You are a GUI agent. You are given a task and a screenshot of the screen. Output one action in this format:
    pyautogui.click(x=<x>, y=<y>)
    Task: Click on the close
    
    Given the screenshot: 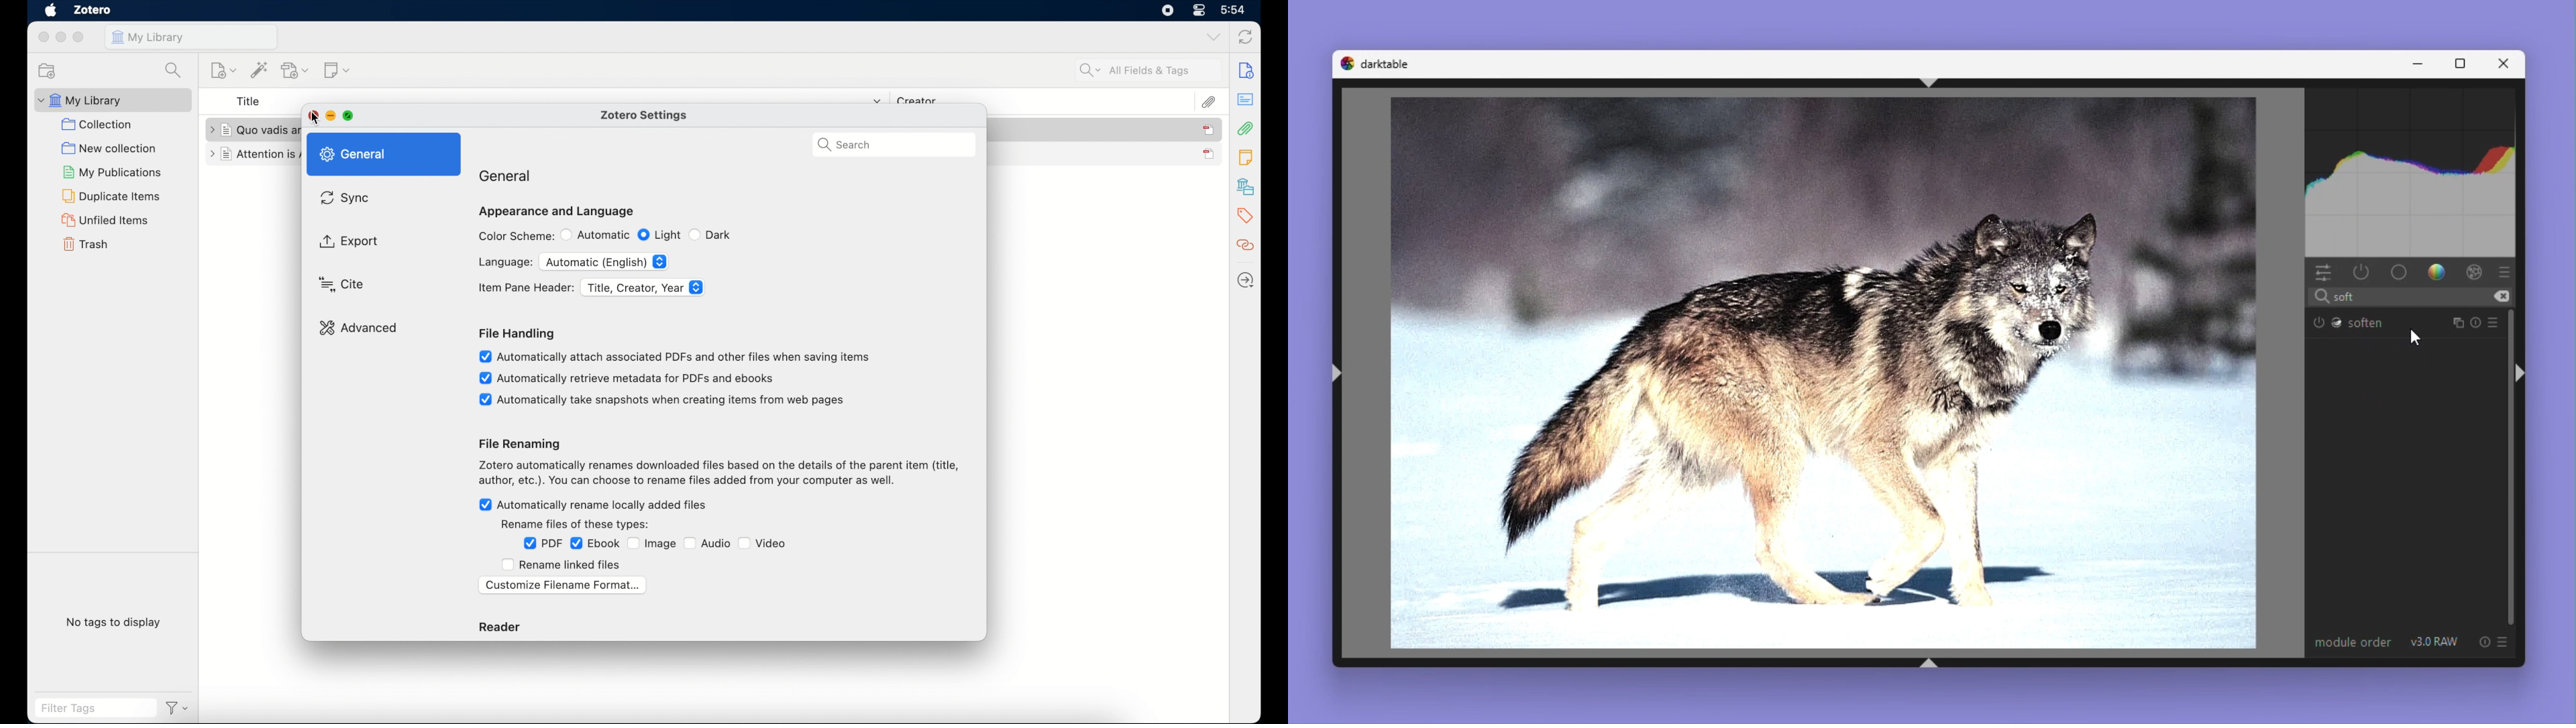 What is the action you would take?
    pyautogui.click(x=42, y=36)
    